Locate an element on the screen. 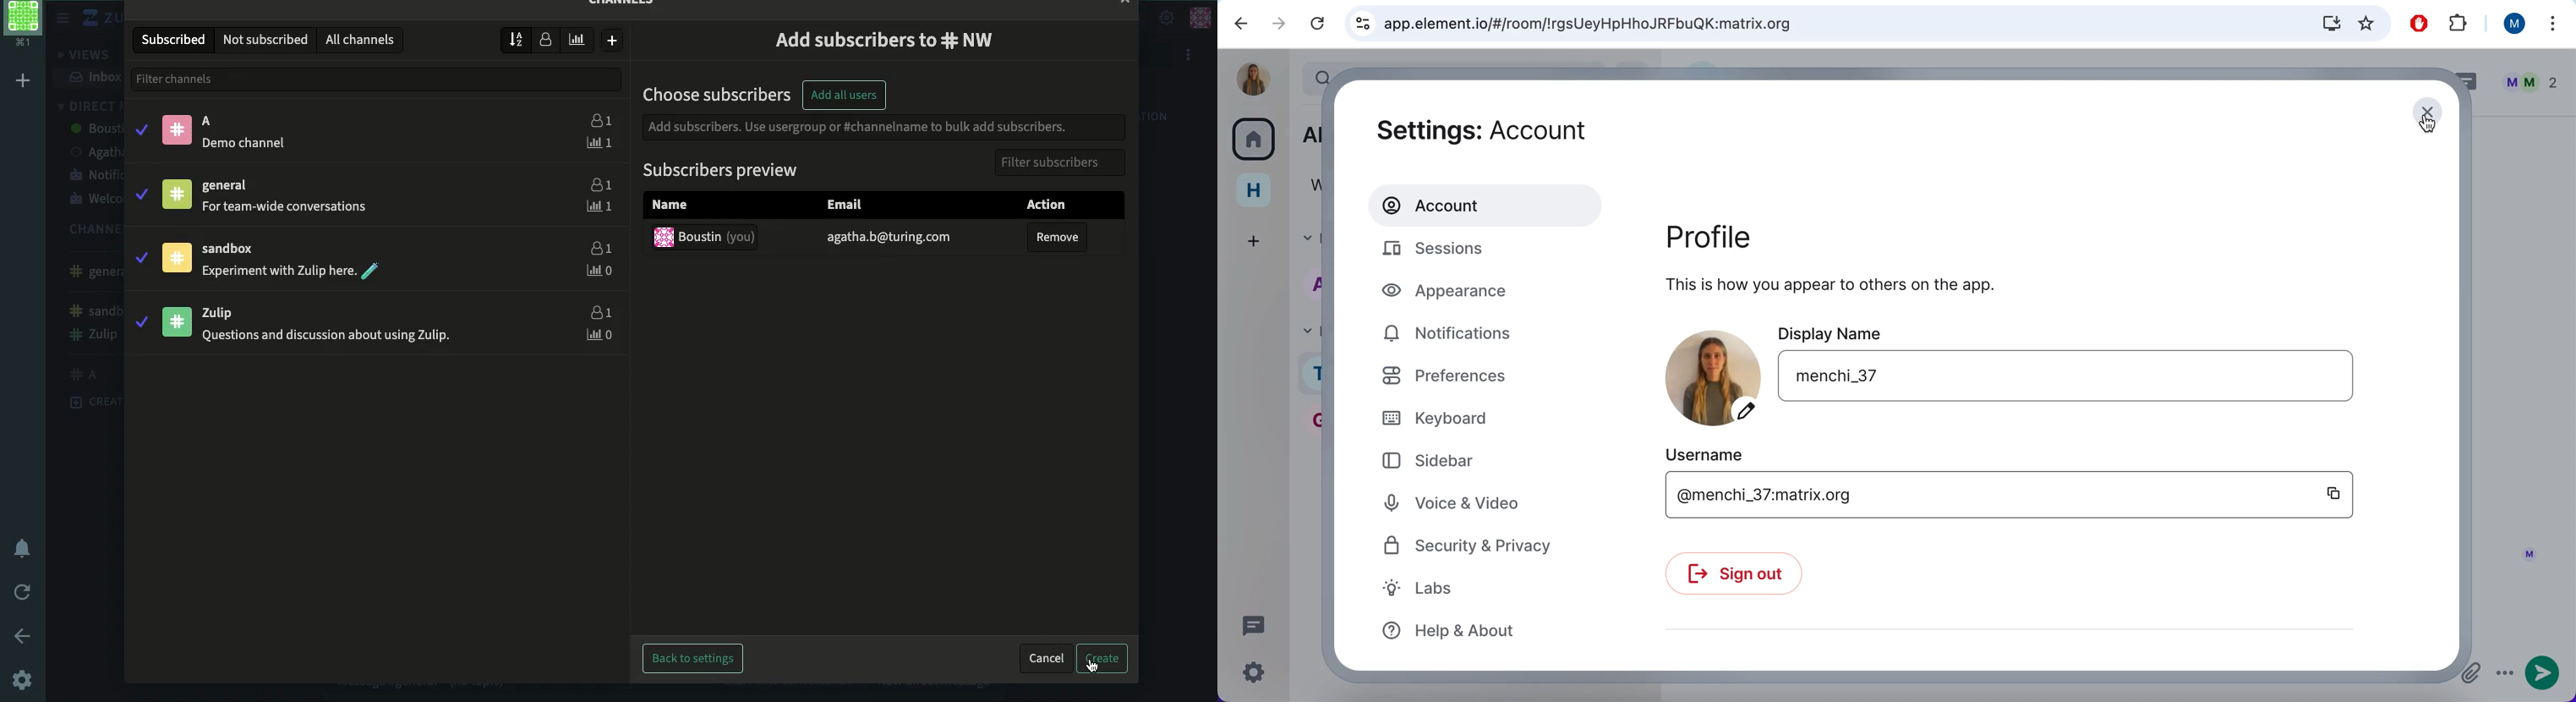  Questions and discussion about using Zulip. is located at coordinates (330, 336).